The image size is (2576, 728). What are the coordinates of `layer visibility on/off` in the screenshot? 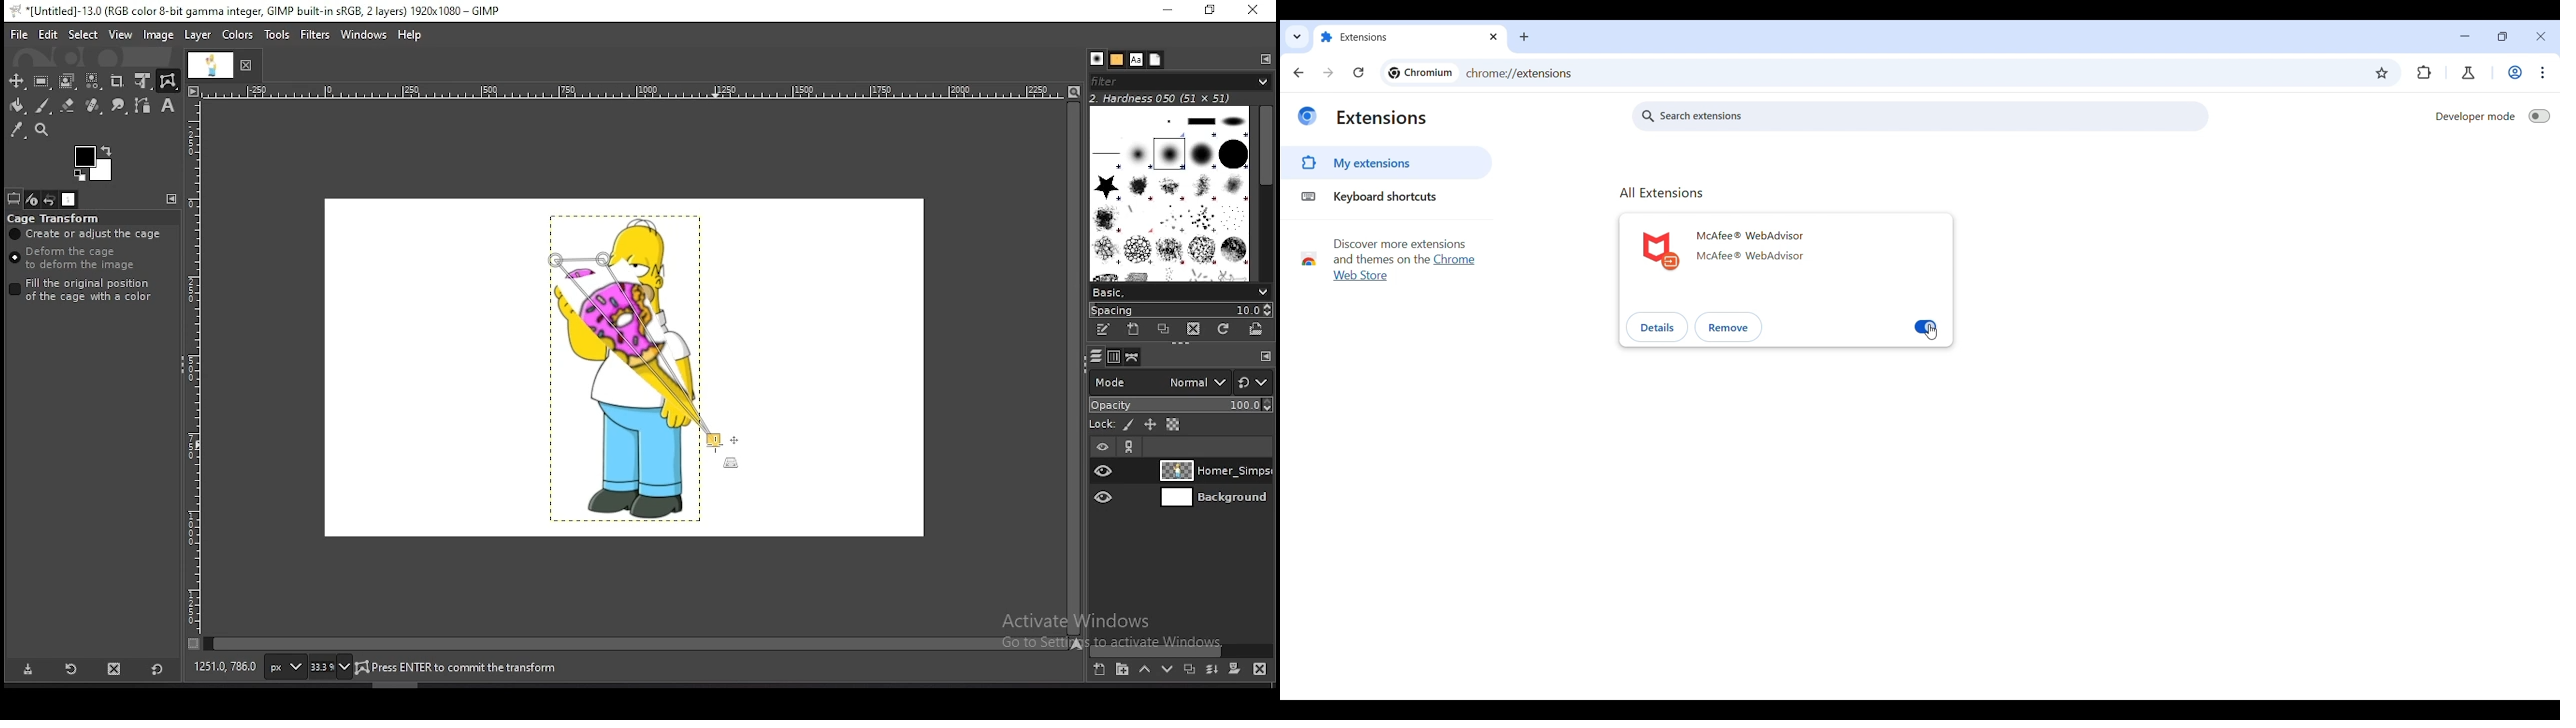 It's located at (1105, 471).